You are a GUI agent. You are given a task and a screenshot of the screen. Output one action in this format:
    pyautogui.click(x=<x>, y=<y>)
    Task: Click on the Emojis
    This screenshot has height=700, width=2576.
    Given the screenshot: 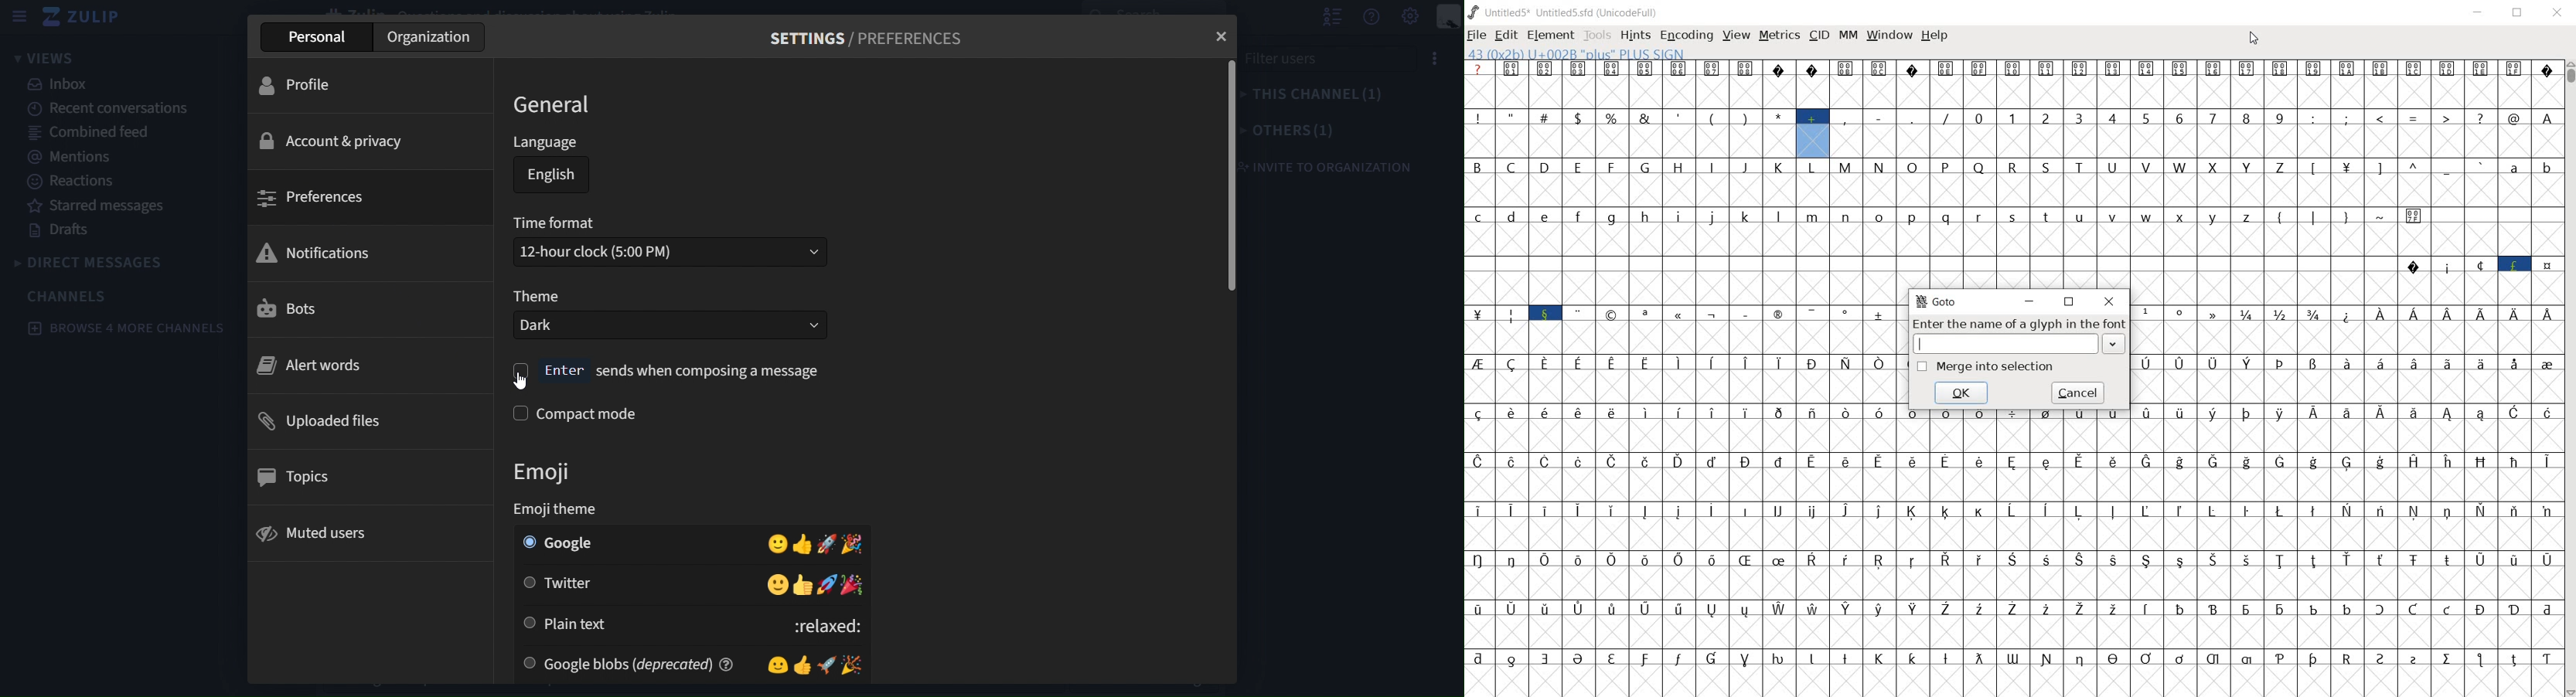 What is the action you would take?
    pyautogui.click(x=816, y=585)
    